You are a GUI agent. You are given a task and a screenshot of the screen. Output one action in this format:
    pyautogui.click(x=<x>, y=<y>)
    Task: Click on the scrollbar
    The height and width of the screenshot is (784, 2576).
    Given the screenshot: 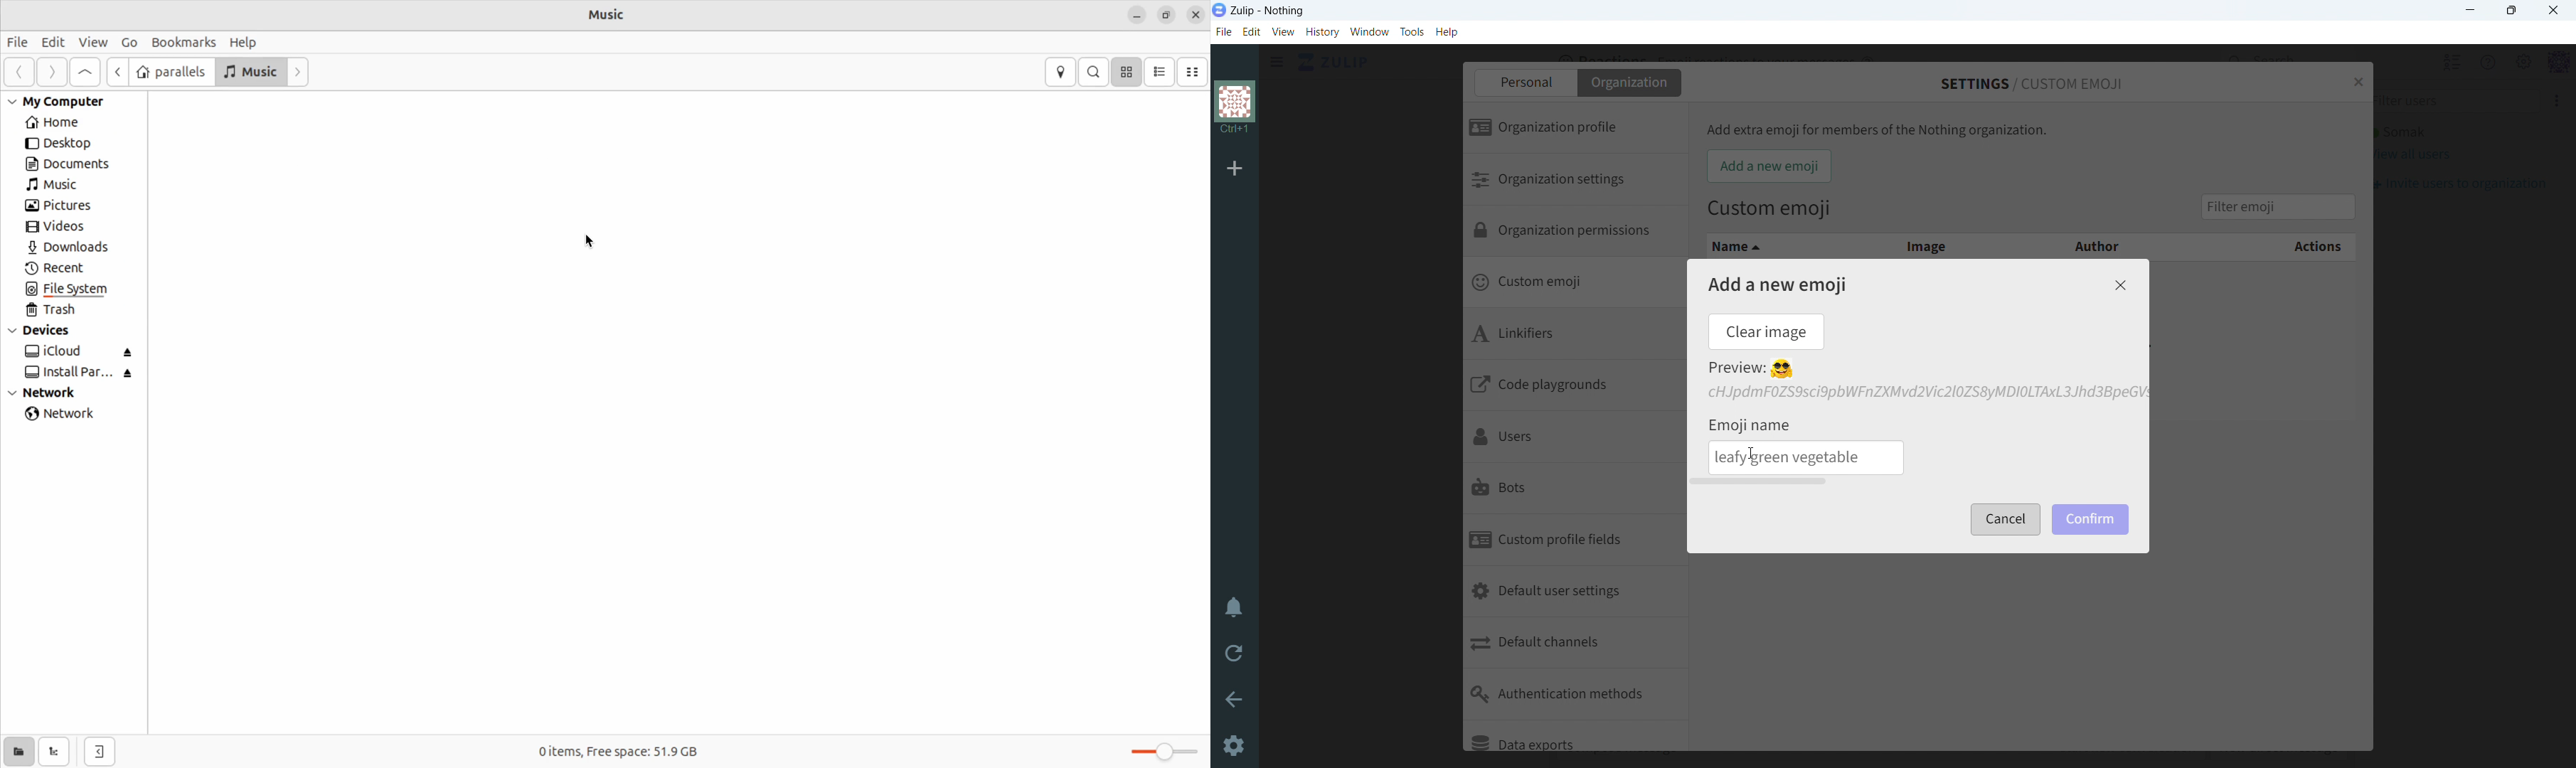 What is the action you would take?
    pyautogui.click(x=1760, y=481)
    